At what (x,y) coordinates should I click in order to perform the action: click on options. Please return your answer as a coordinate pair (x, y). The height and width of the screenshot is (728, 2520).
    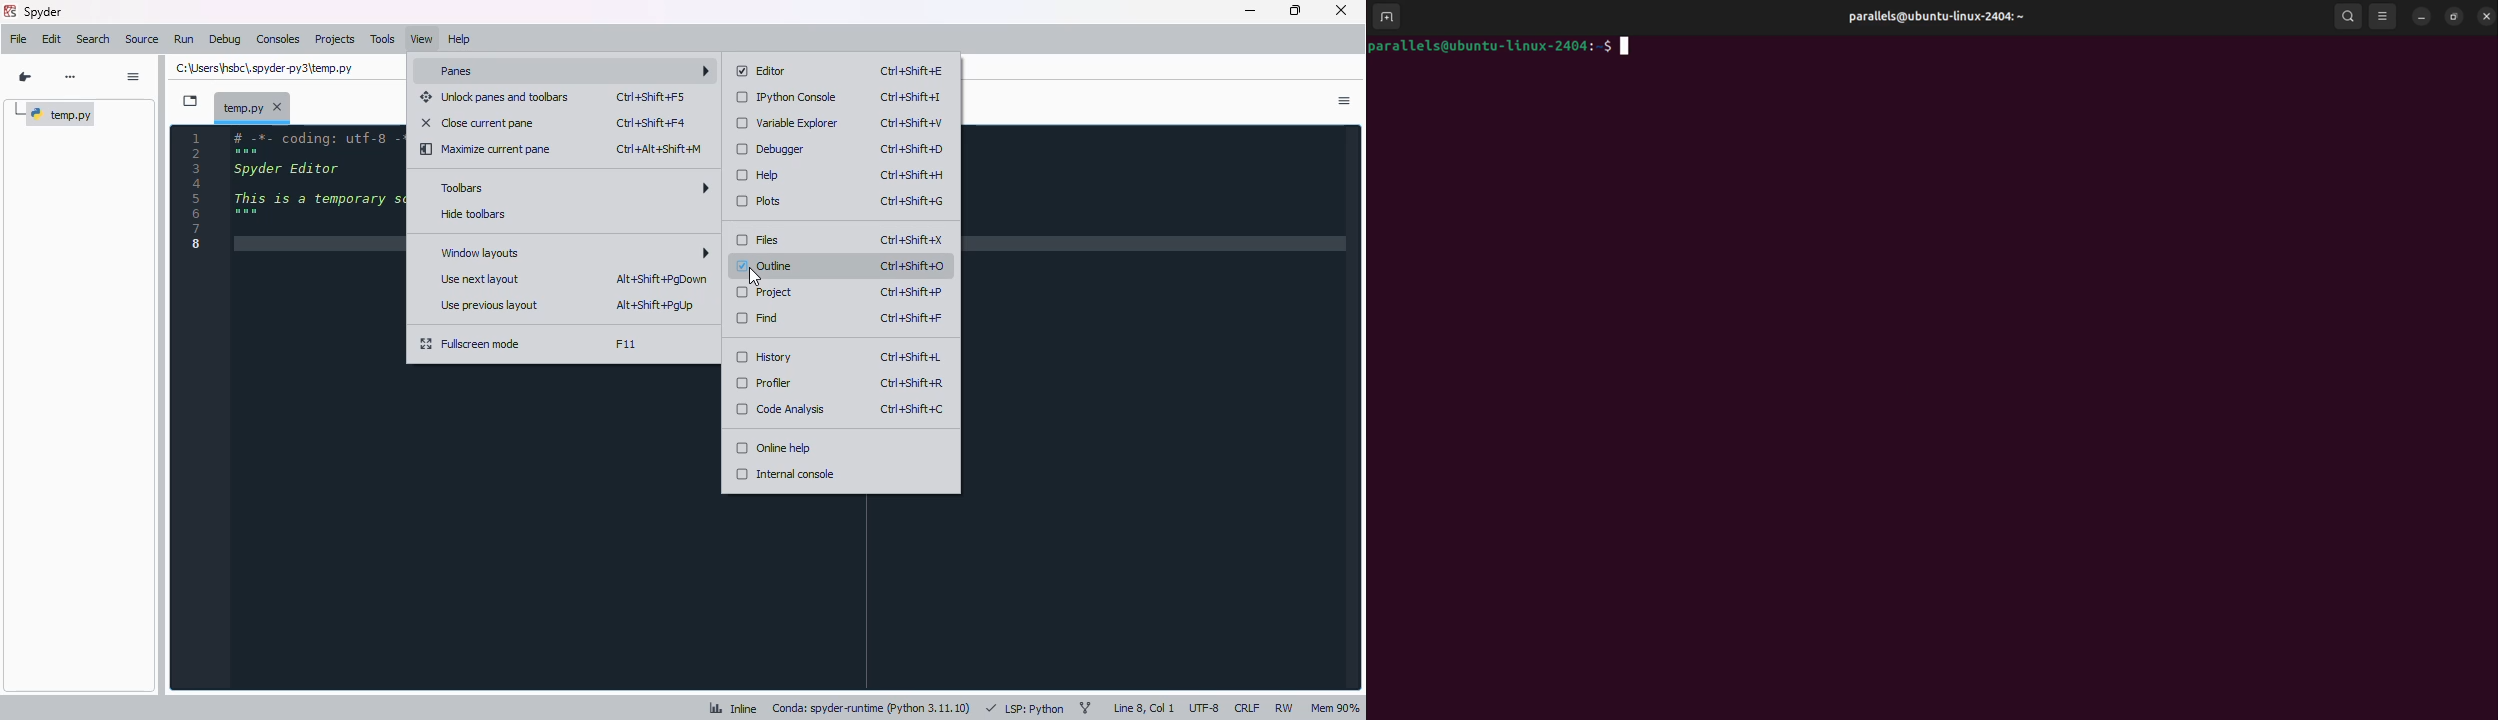
    Looking at the image, I should click on (1345, 101).